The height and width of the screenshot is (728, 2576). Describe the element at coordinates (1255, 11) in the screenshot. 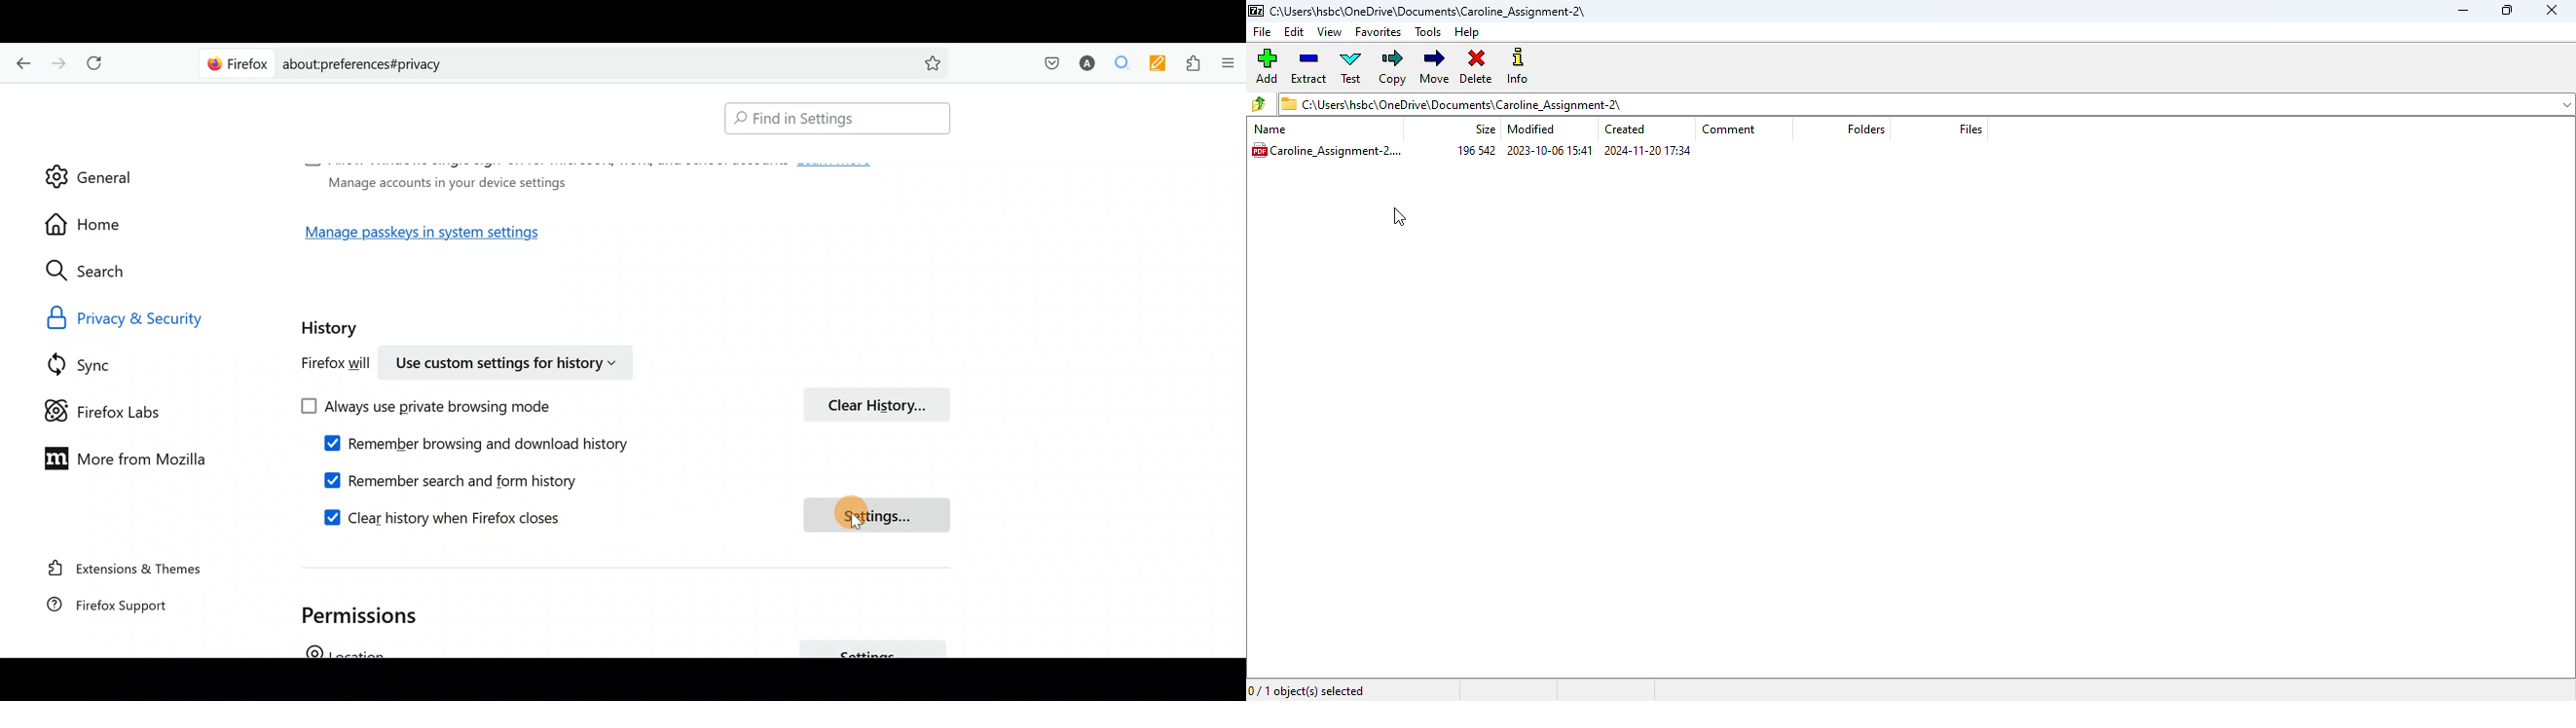

I see `7 zip logo` at that location.